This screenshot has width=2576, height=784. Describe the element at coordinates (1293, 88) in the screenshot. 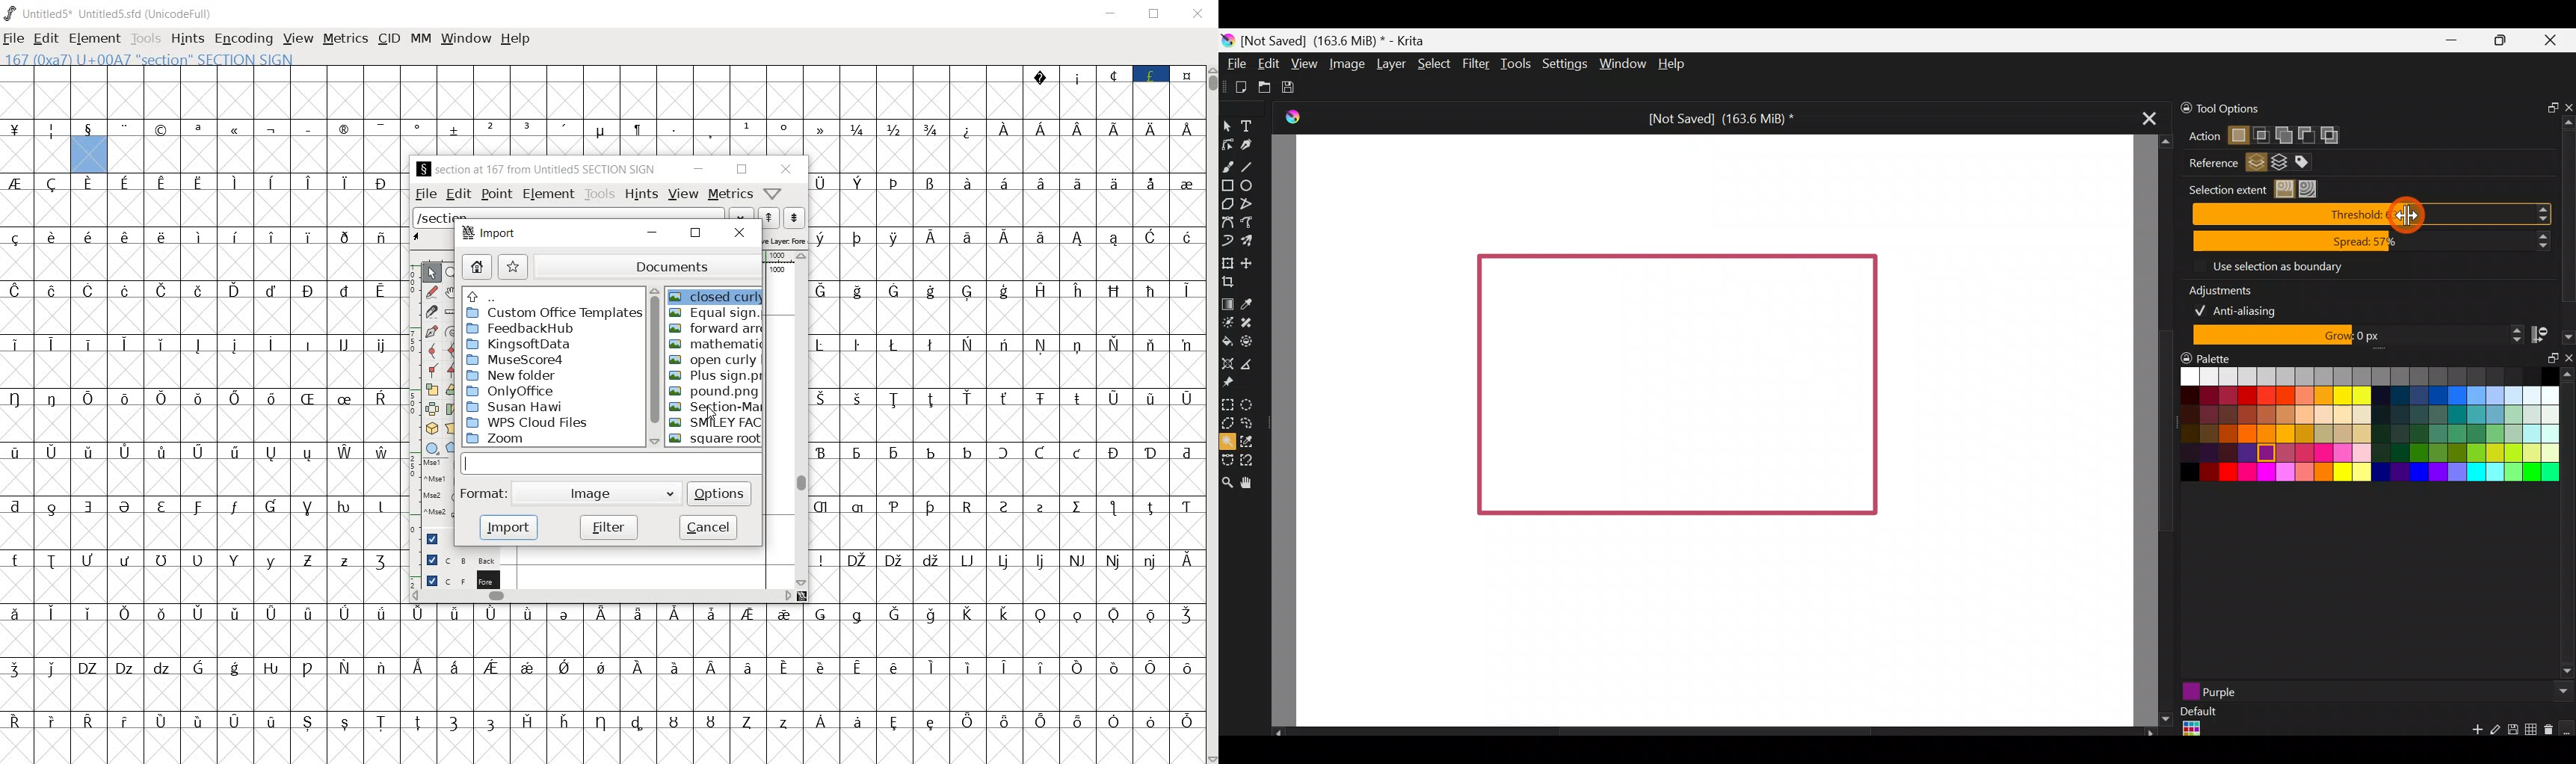

I see `Save` at that location.